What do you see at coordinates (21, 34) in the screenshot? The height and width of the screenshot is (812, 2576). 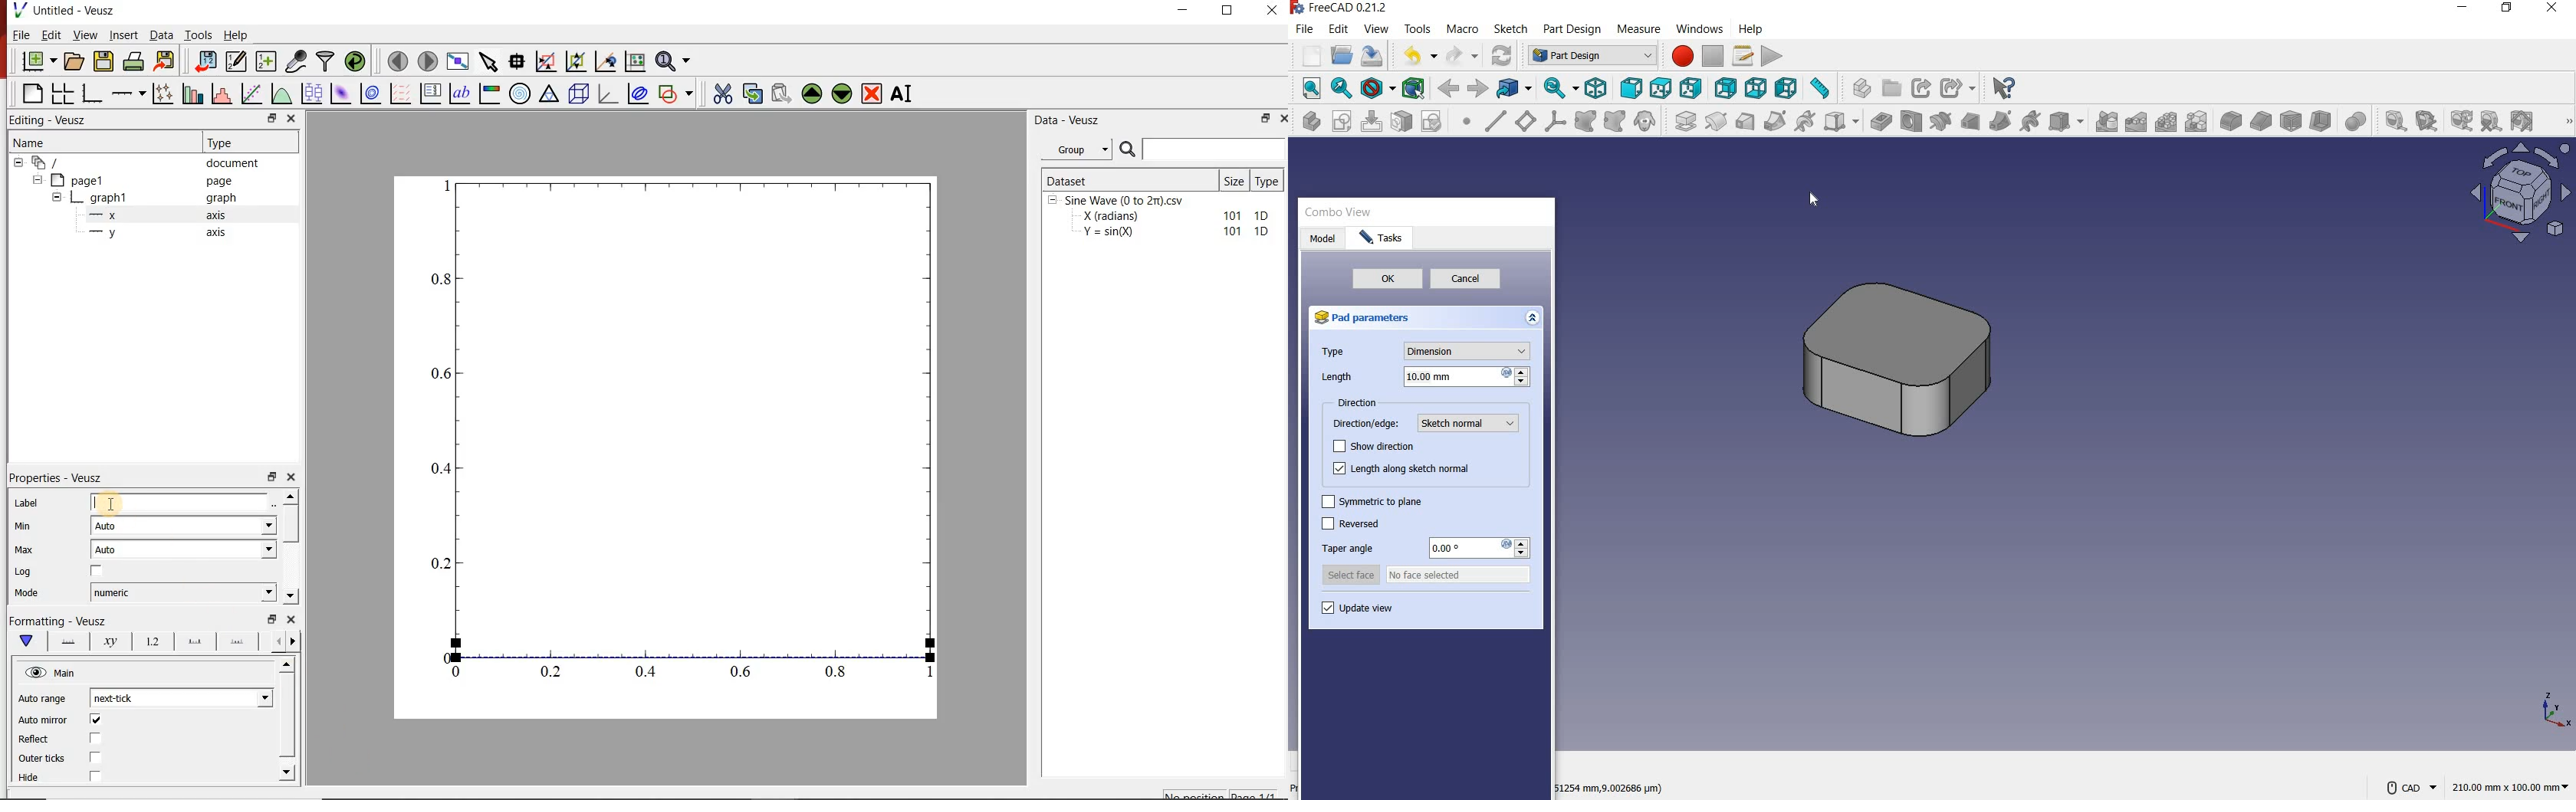 I see `File` at bounding box center [21, 34].